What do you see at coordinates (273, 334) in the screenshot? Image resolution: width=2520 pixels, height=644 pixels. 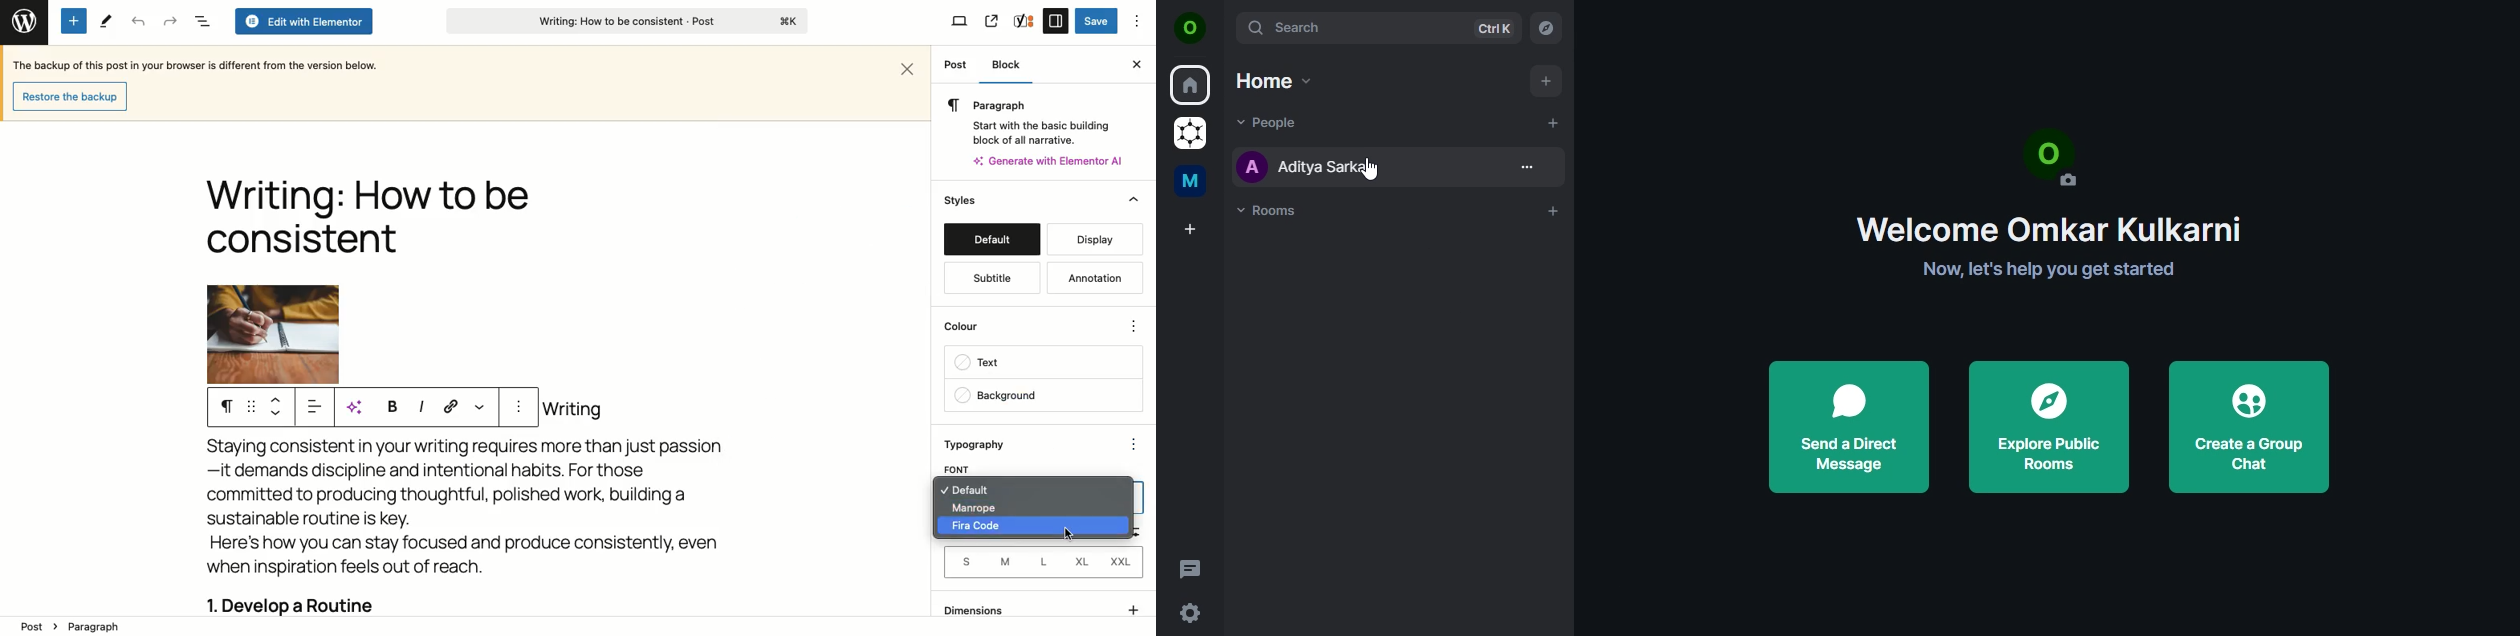 I see `Image` at bounding box center [273, 334].